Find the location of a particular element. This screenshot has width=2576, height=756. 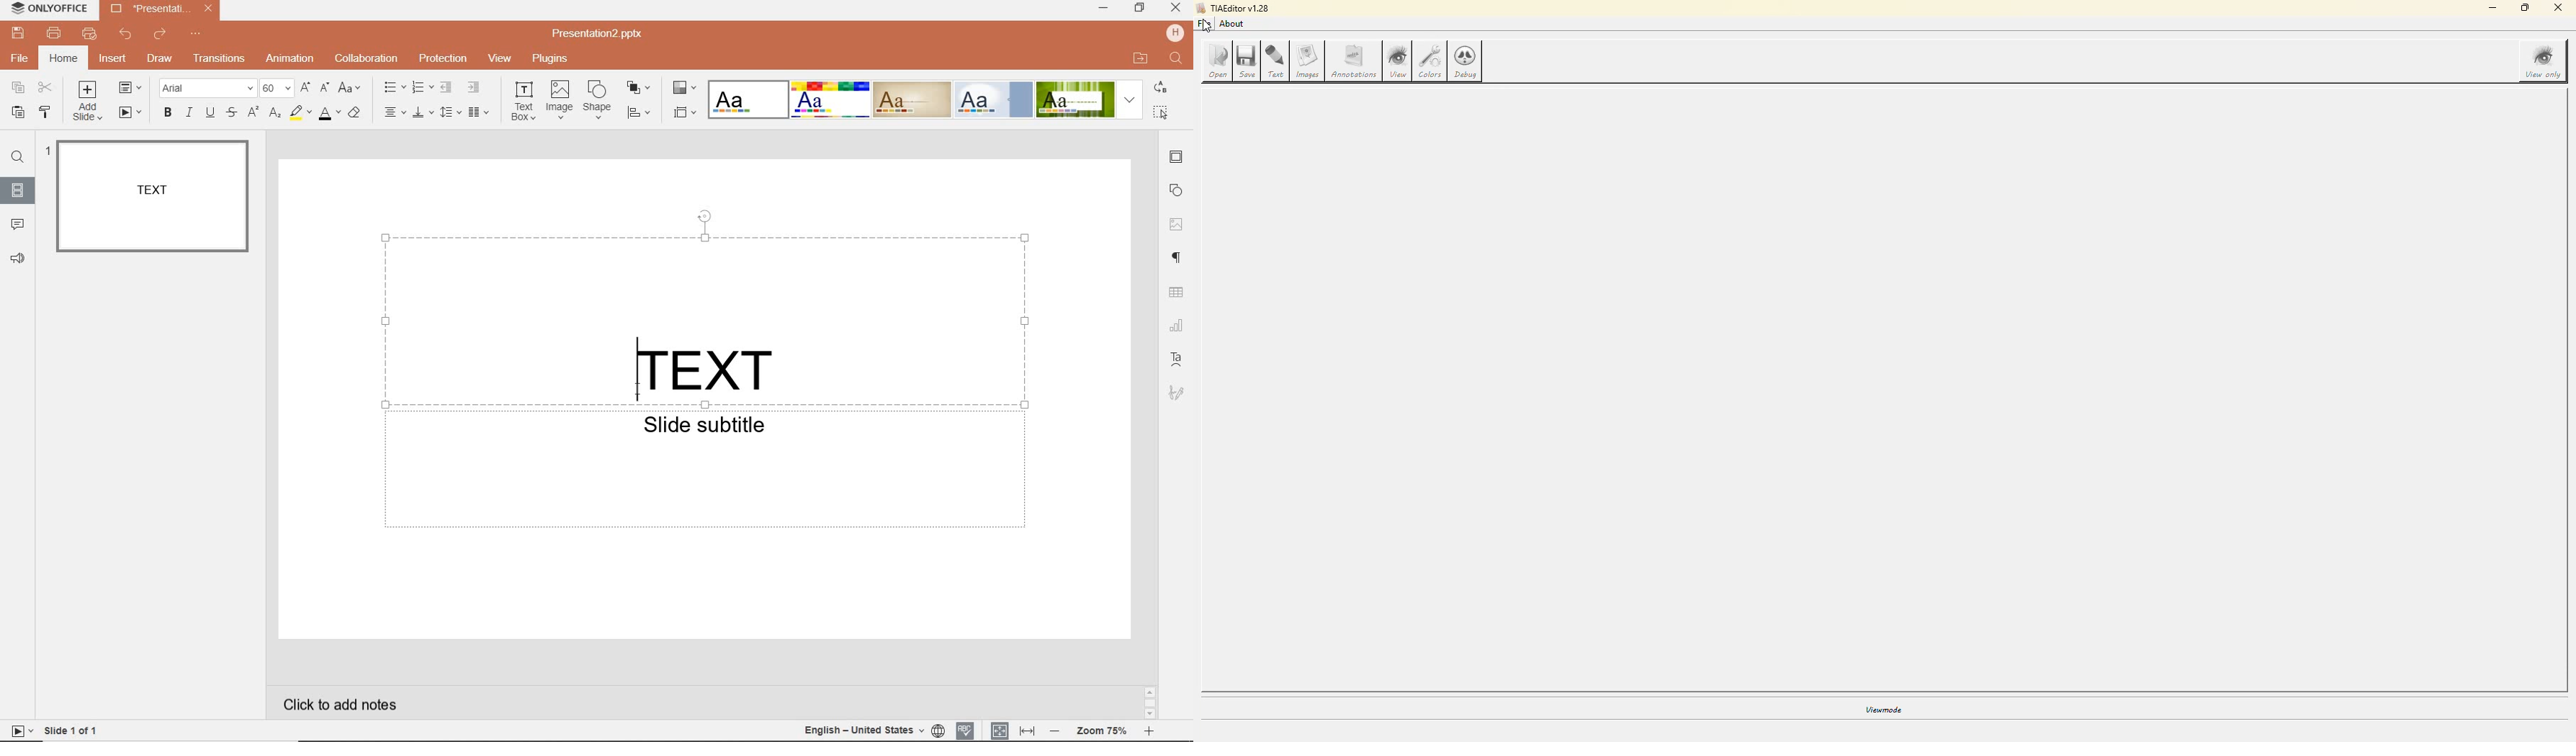

close is located at coordinates (207, 9).